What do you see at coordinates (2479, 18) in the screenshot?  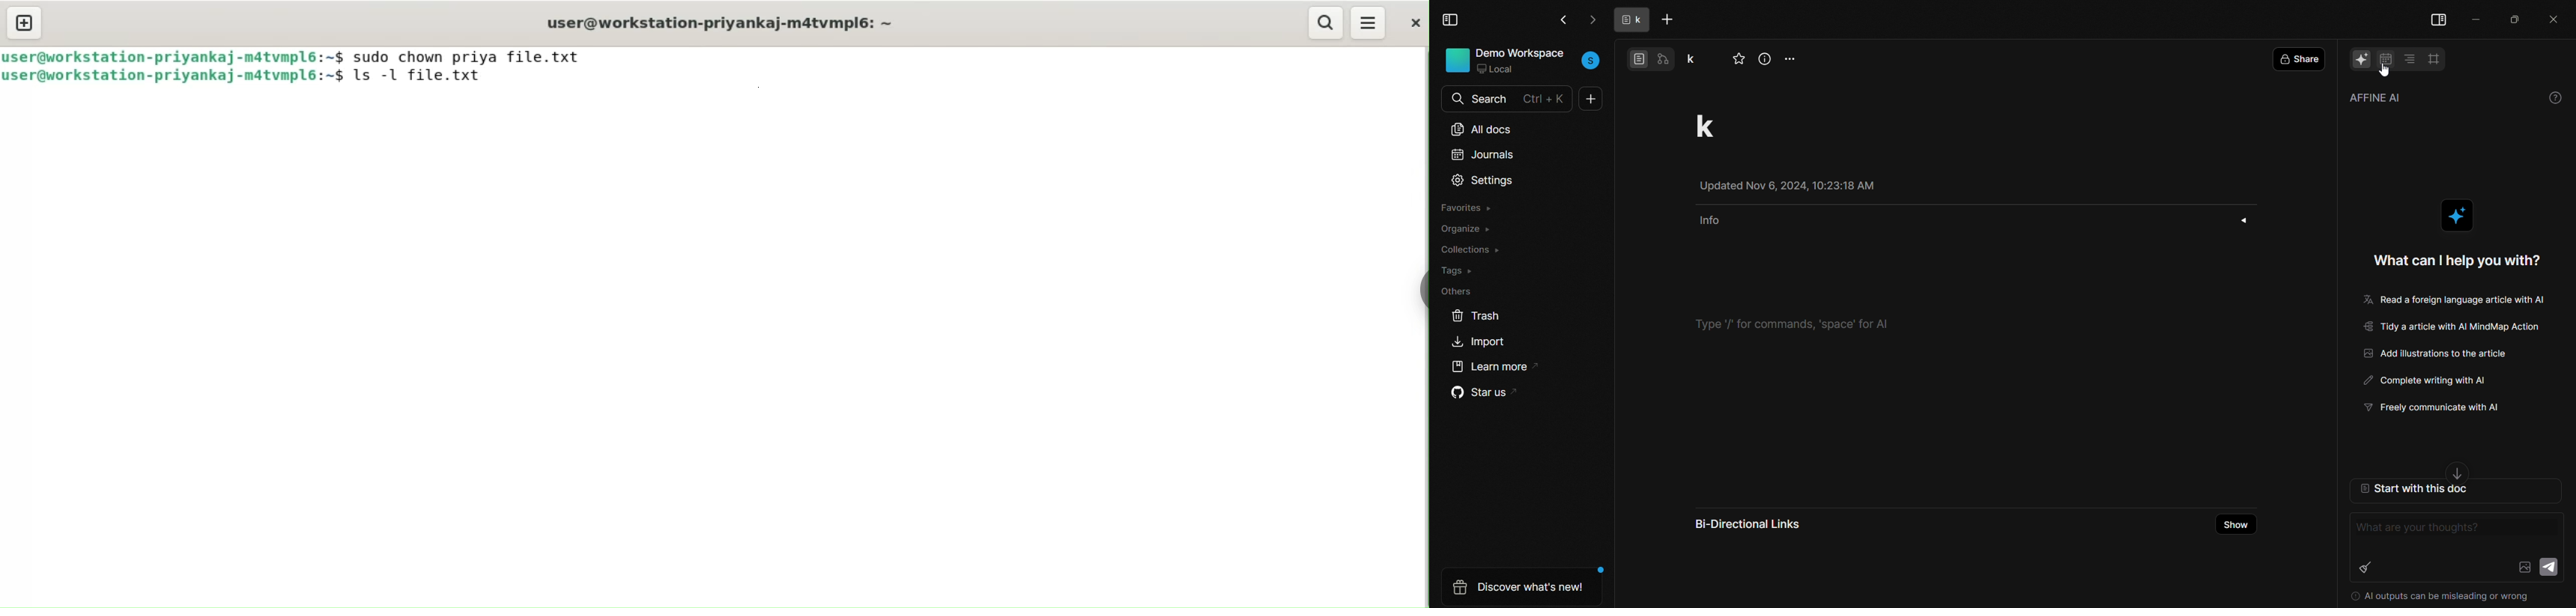 I see `minimize` at bounding box center [2479, 18].